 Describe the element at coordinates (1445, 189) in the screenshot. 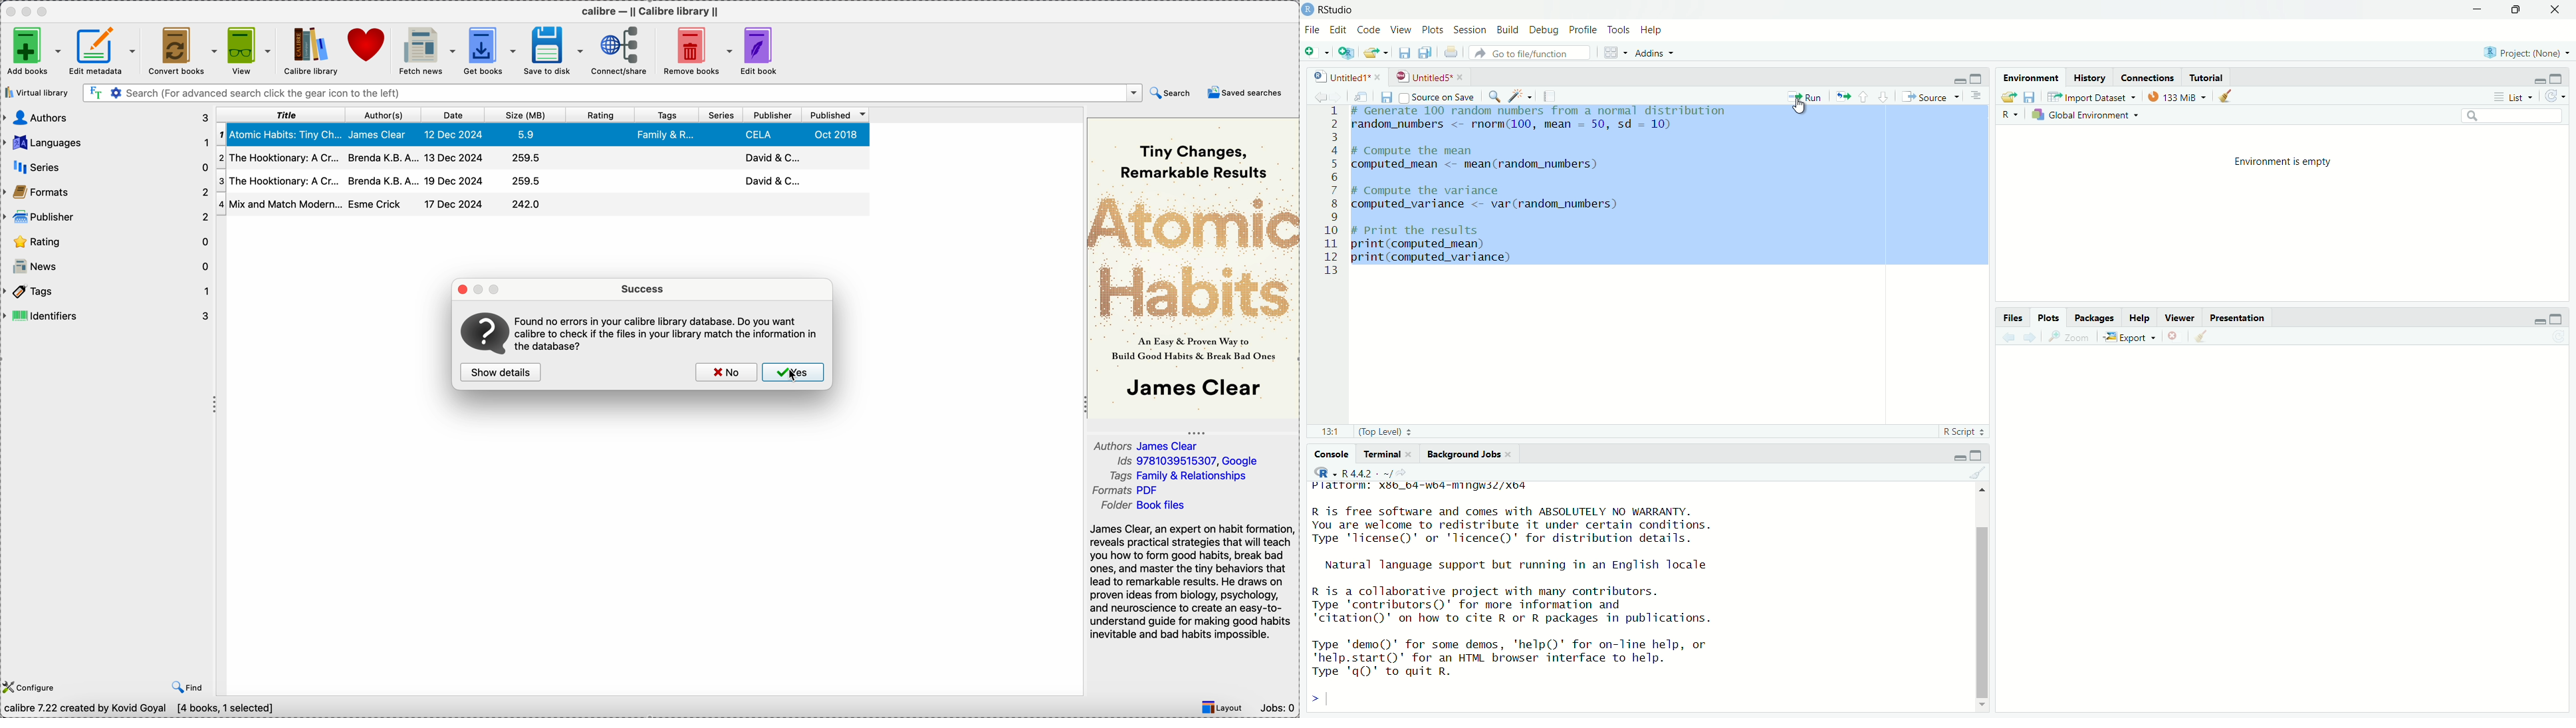

I see `# Compute the variance` at that location.